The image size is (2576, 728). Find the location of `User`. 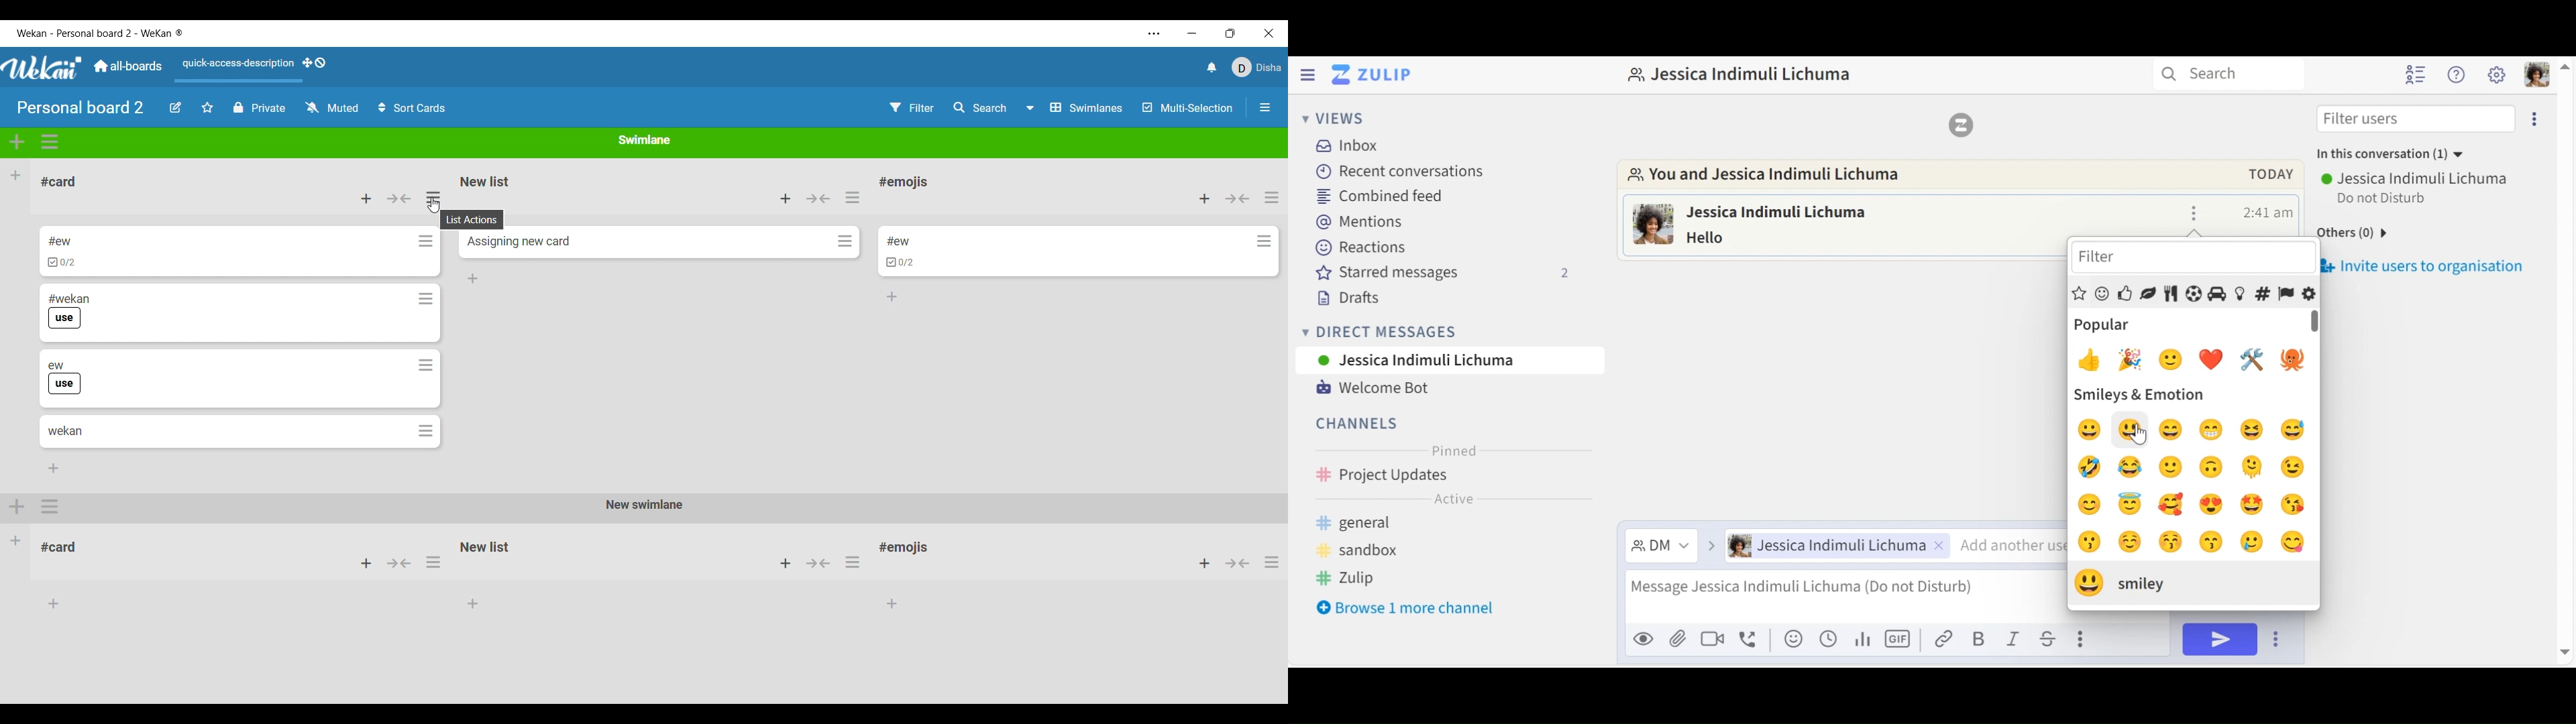

User is located at coordinates (2416, 179).